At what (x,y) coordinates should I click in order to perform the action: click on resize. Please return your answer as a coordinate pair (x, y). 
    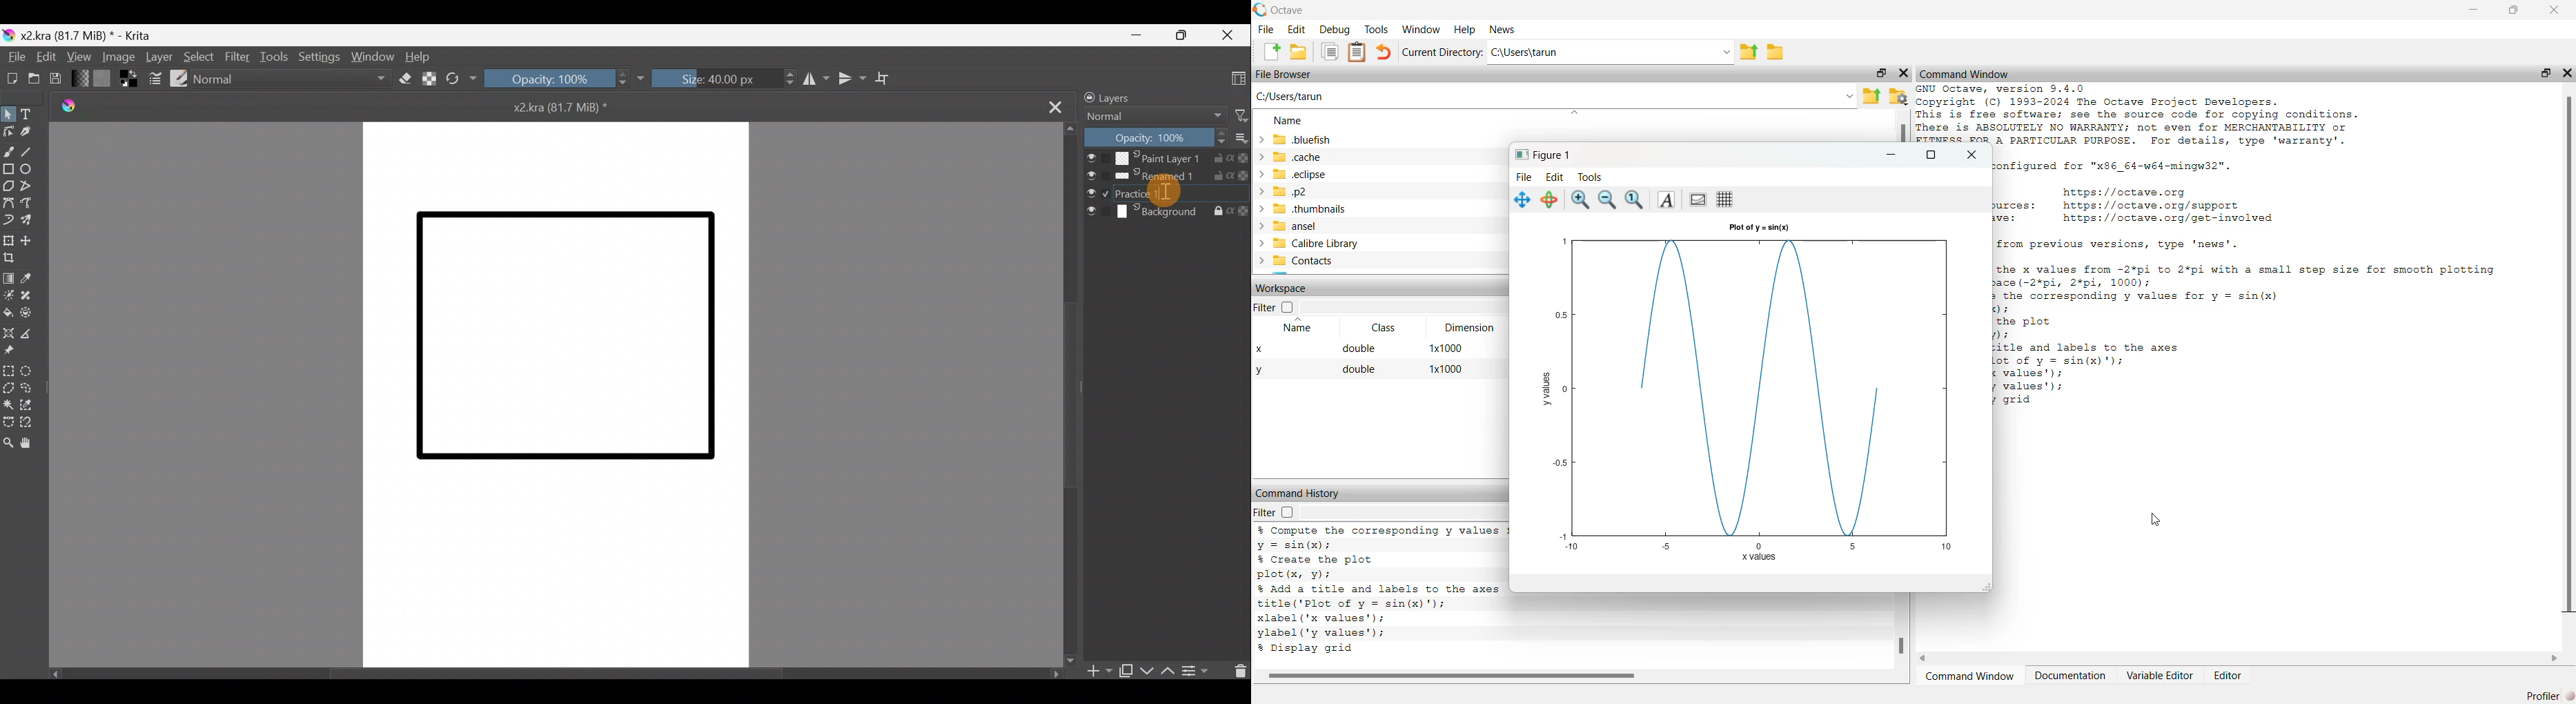
    Looking at the image, I should click on (2513, 11).